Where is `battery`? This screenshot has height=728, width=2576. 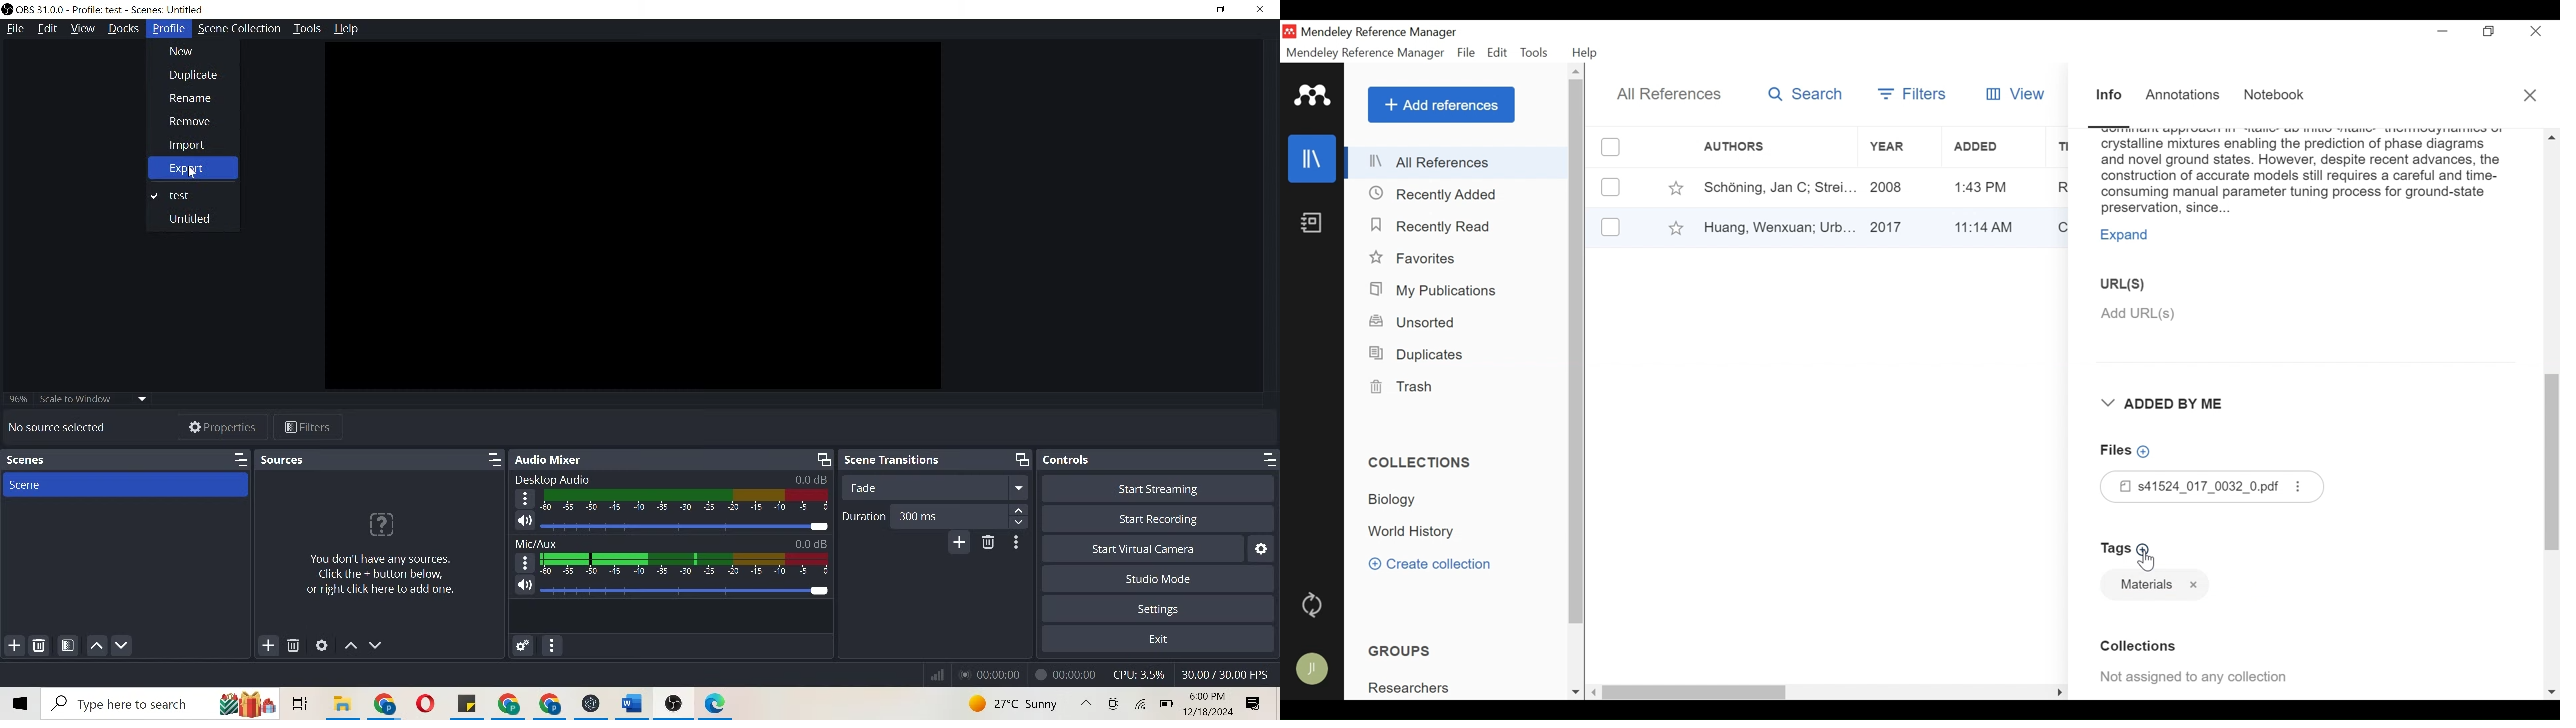
battery is located at coordinates (1167, 704).